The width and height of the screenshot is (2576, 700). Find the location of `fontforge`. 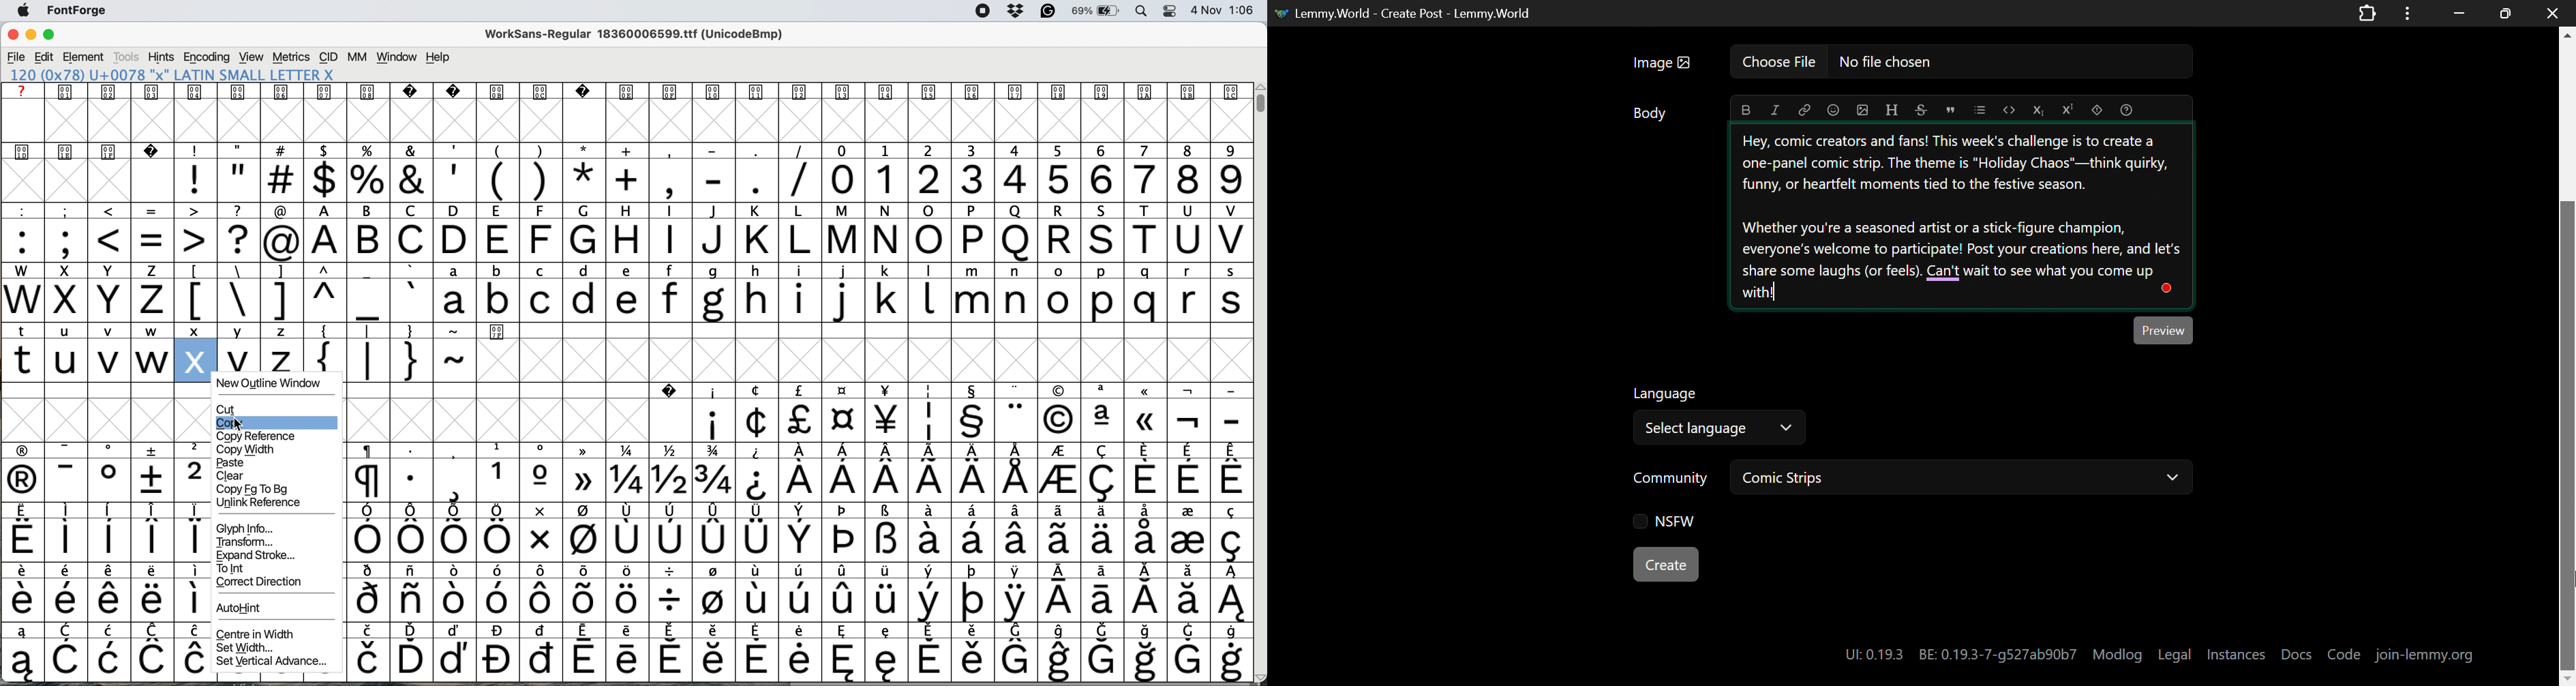

fontforge is located at coordinates (81, 12).